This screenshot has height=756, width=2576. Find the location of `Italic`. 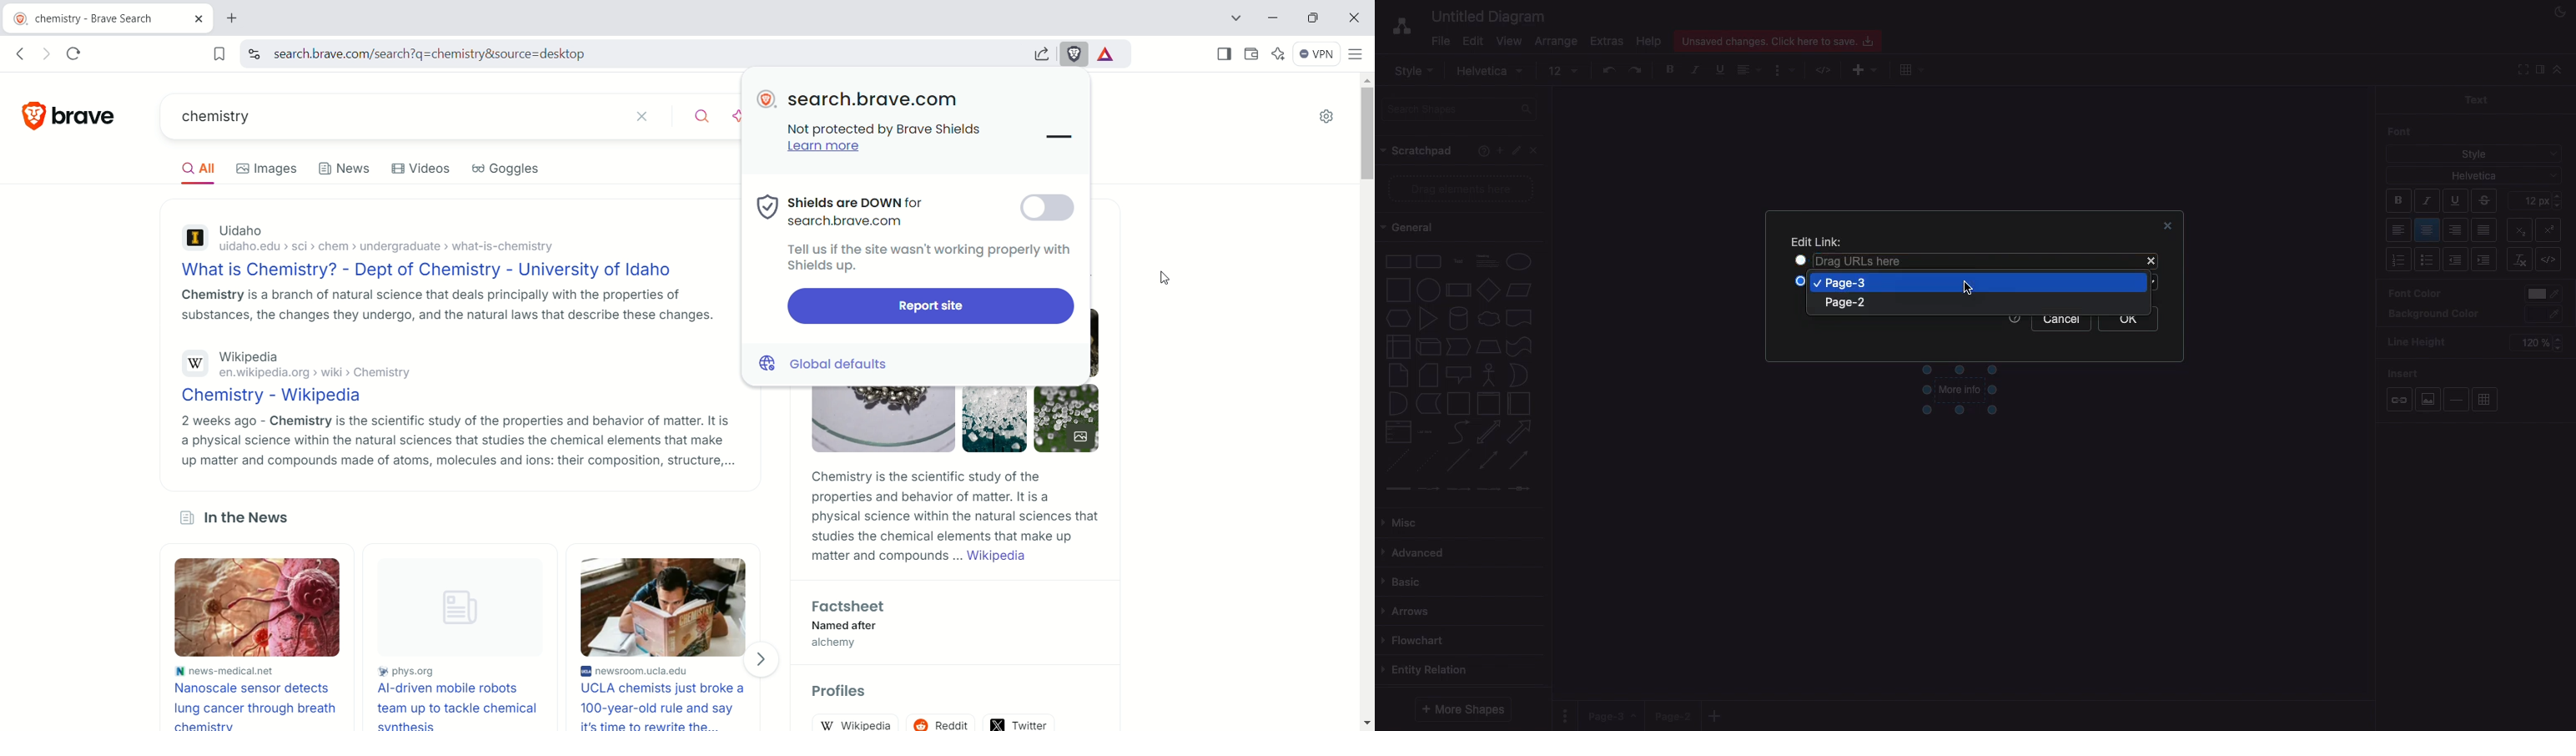

Italic is located at coordinates (2427, 201).